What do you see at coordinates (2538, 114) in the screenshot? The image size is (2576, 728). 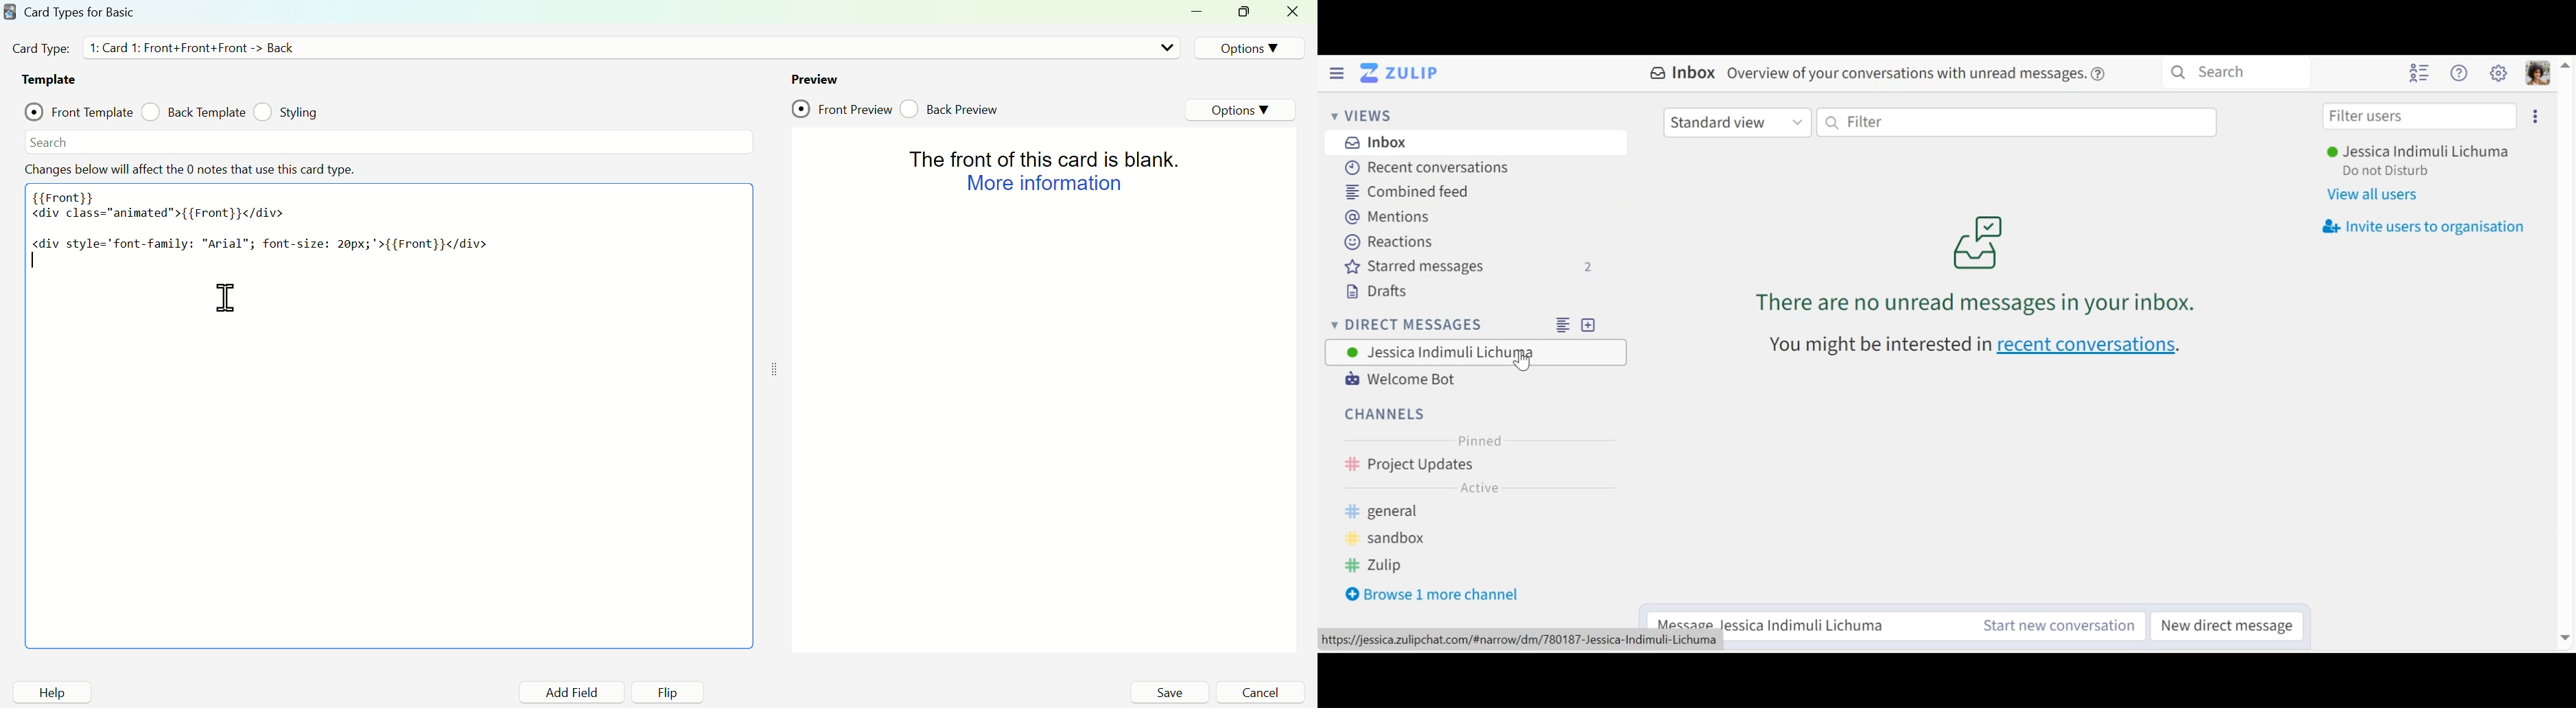 I see `Invite users to organisation` at bounding box center [2538, 114].